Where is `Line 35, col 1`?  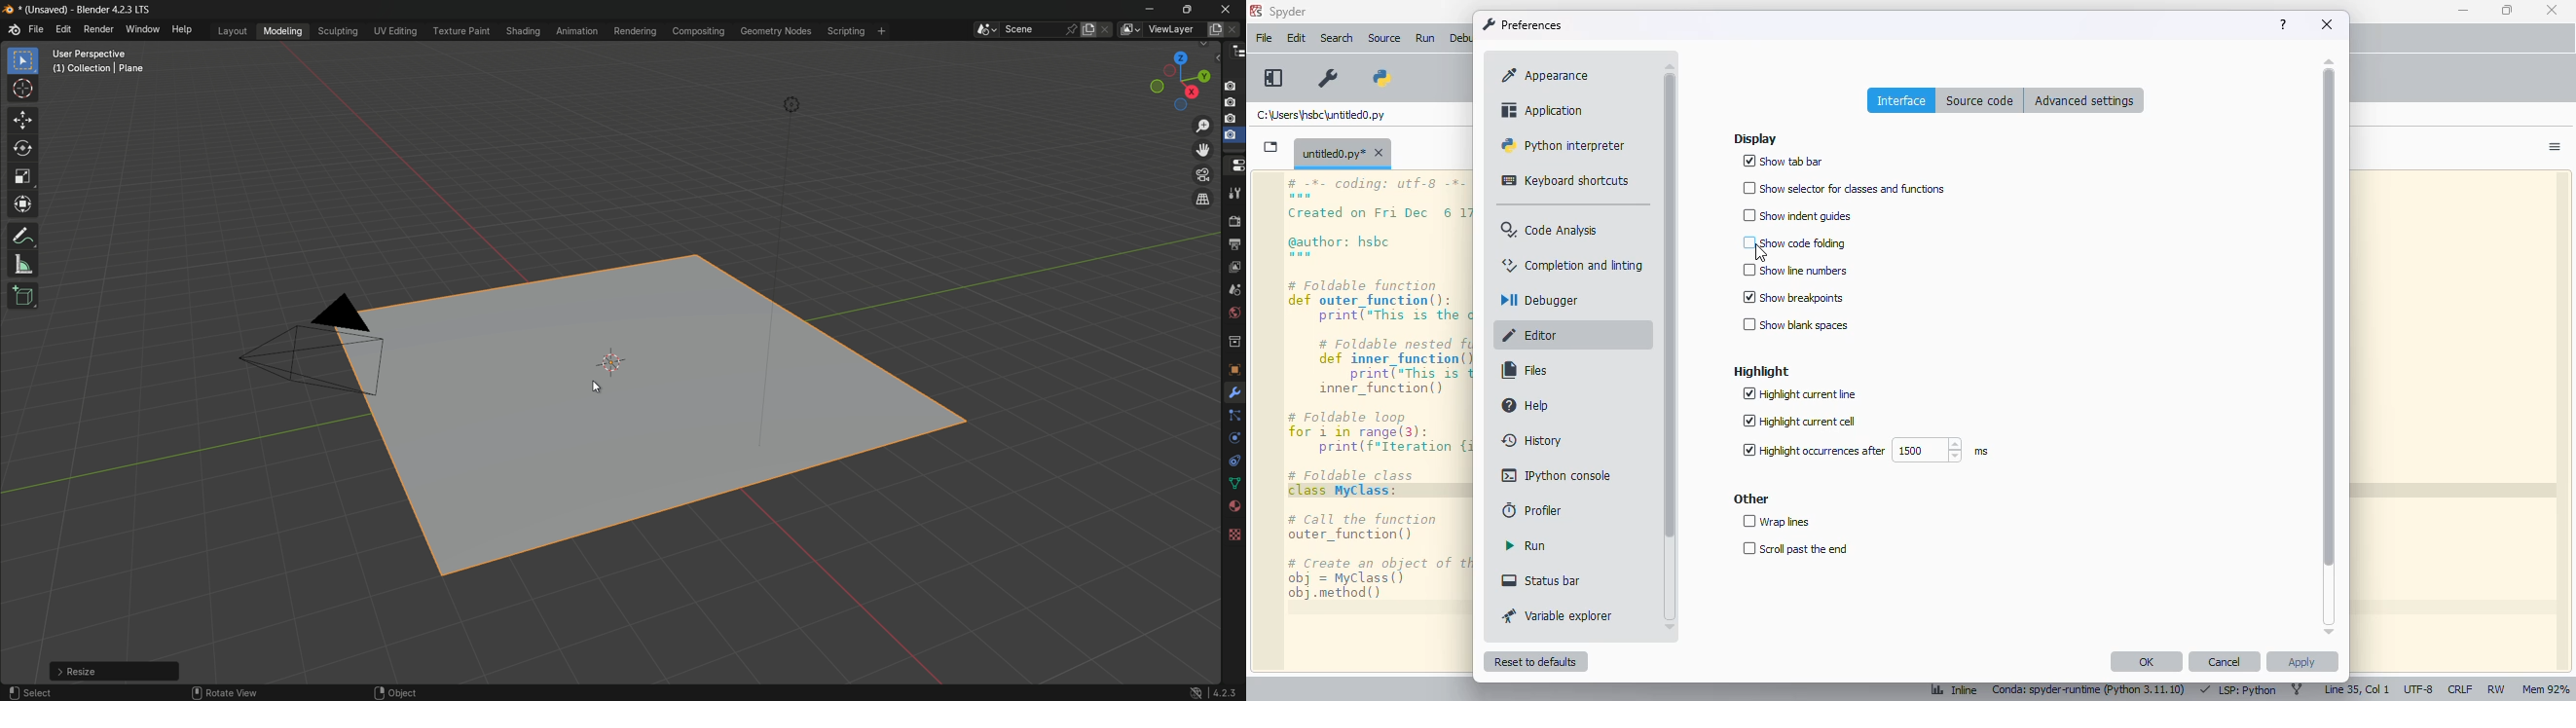 Line 35, col 1 is located at coordinates (2357, 690).